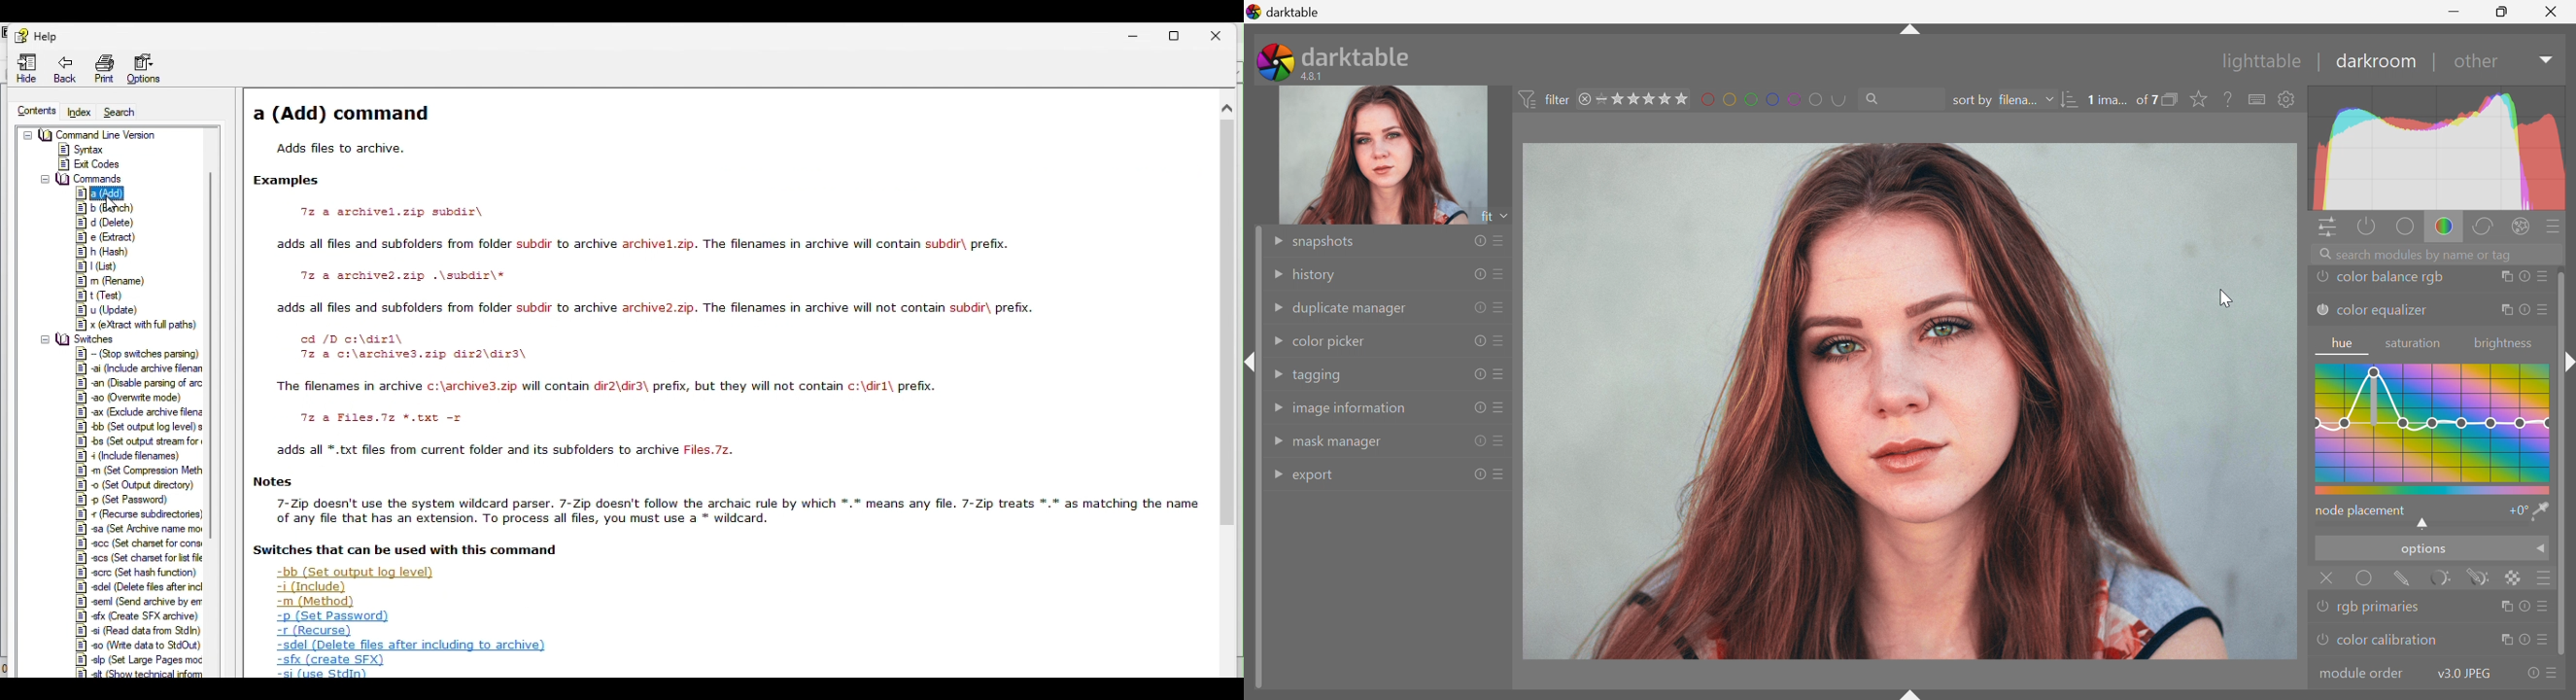 The width and height of the screenshot is (2576, 700). What do you see at coordinates (2504, 606) in the screenshot?
I see `multiple instance actions` at bounding box center [2504, 606].